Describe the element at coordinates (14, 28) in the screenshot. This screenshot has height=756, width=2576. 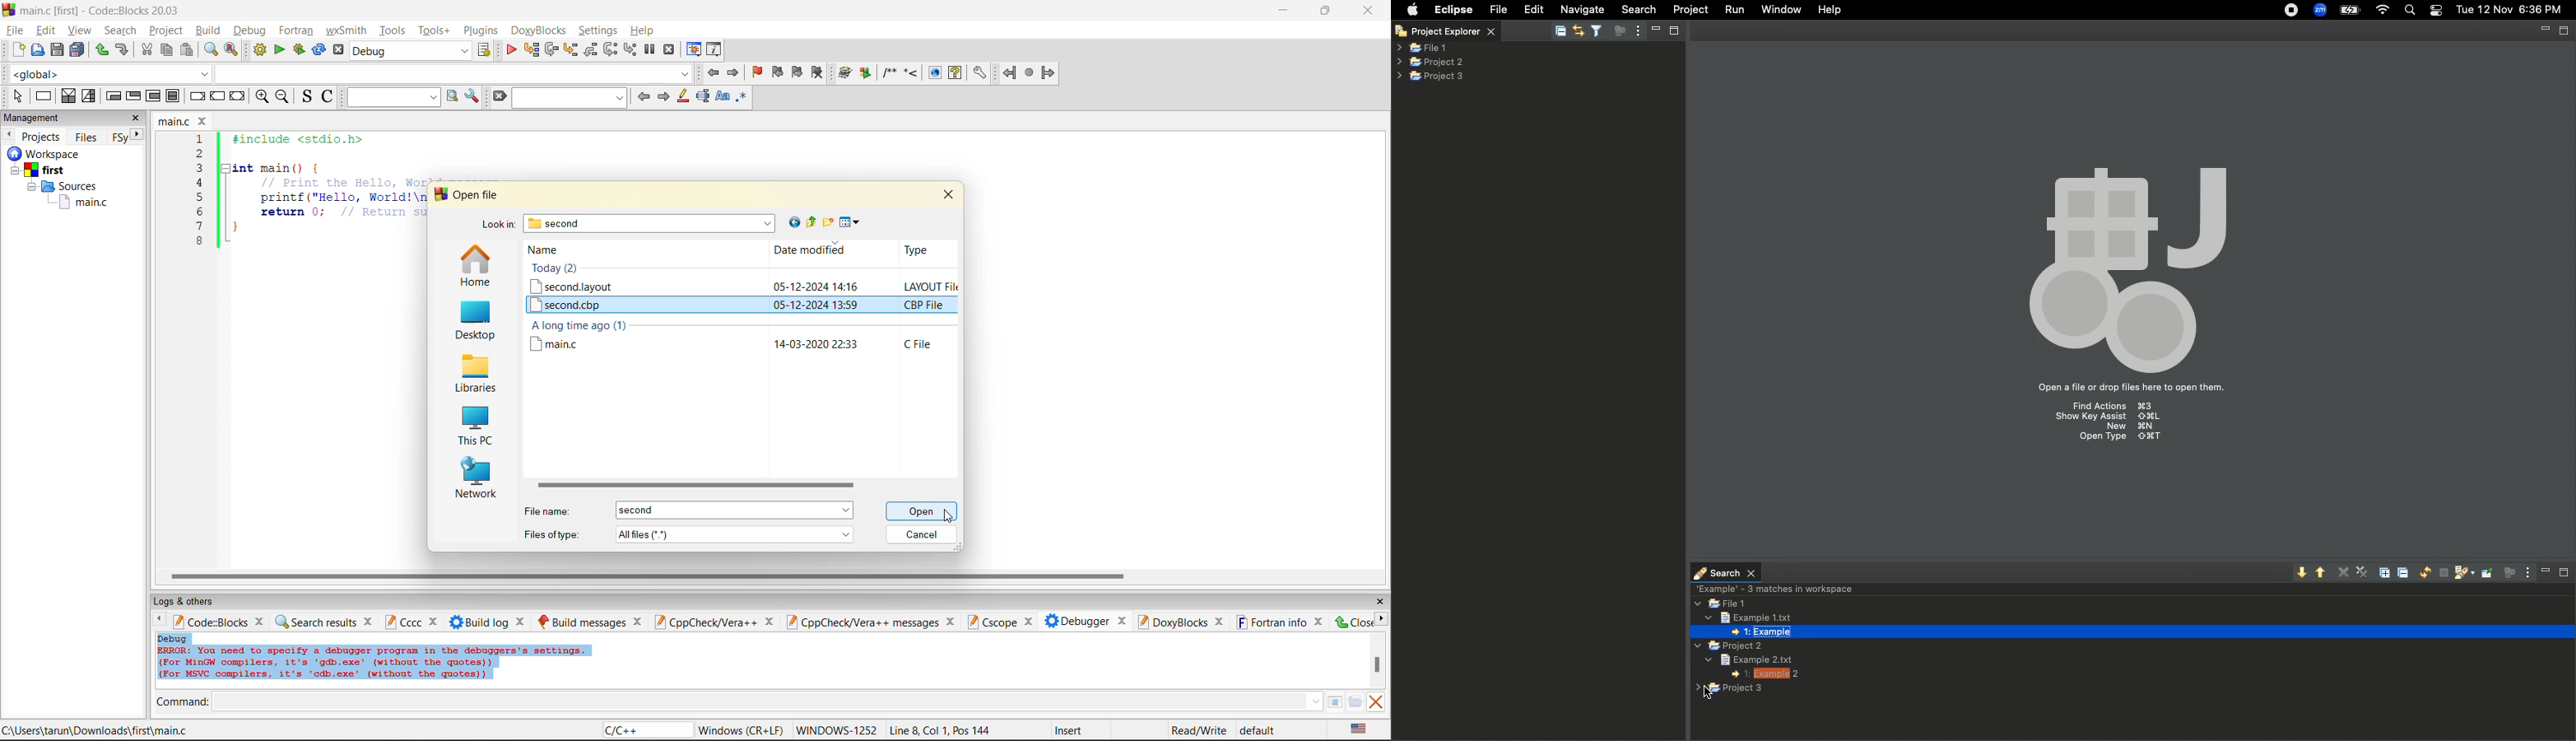
I see `file` at that location.